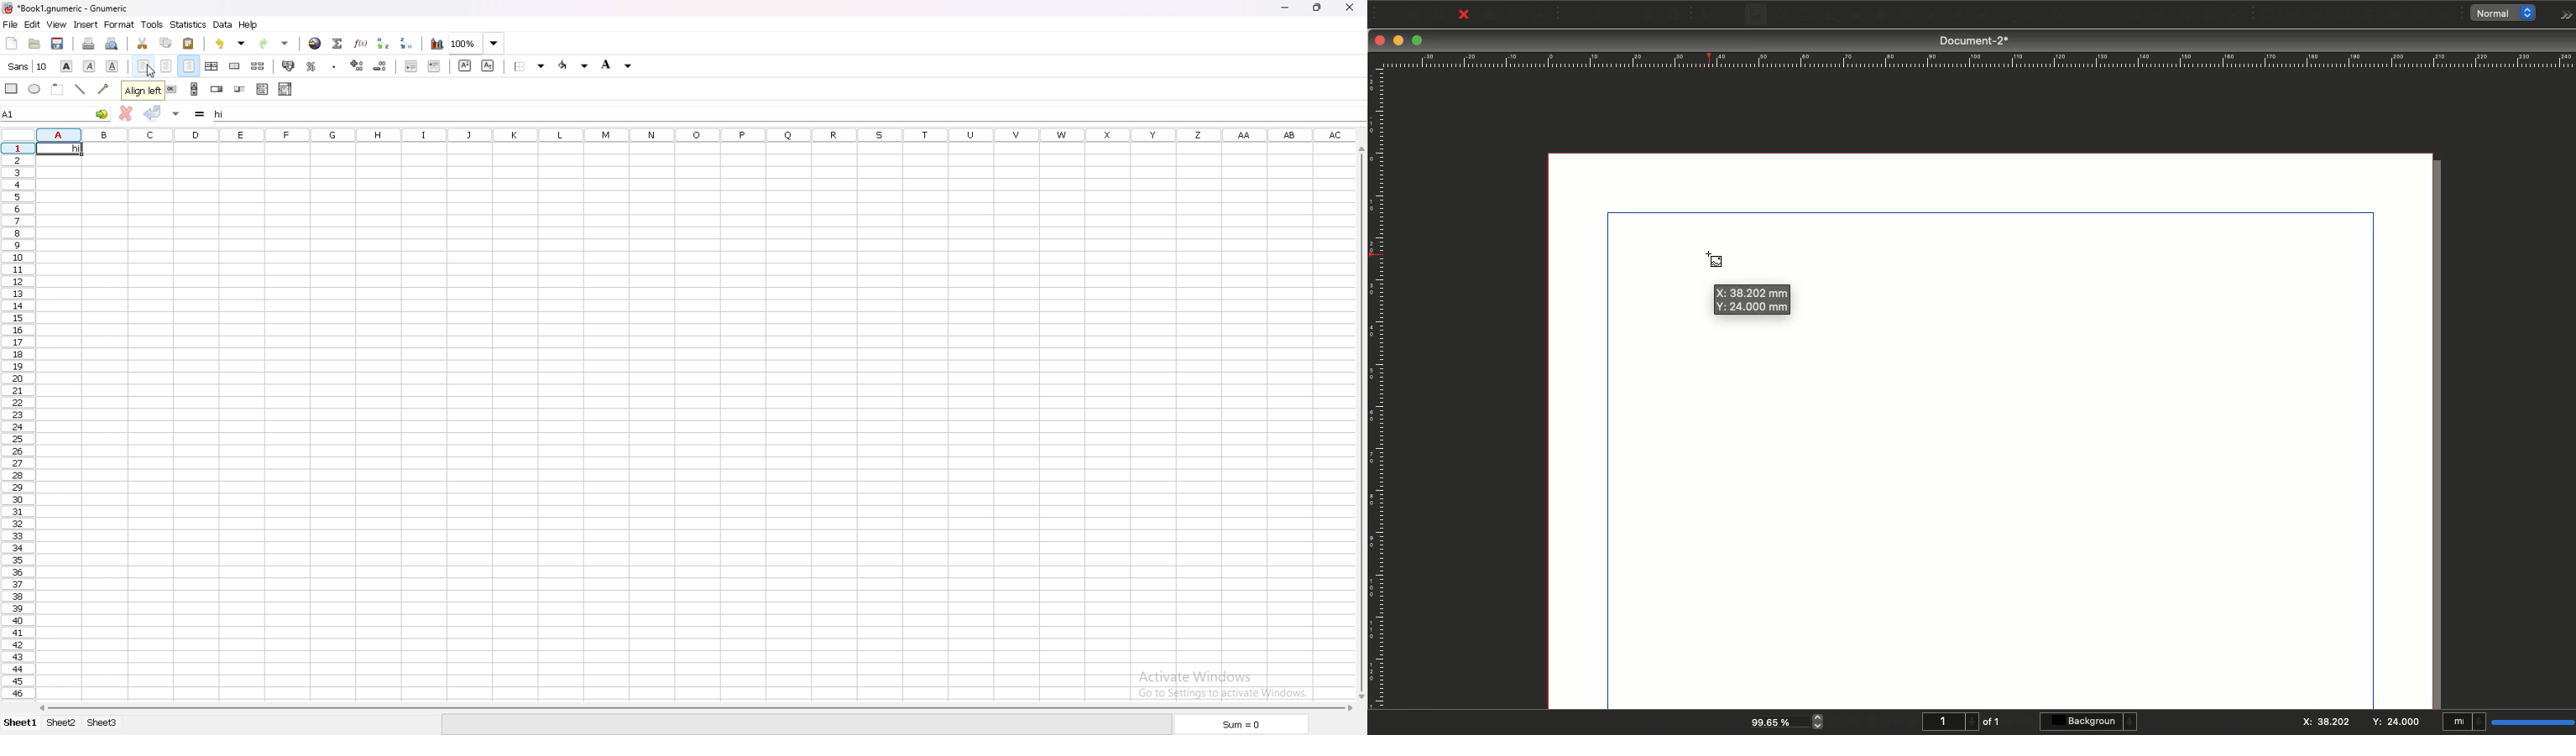  Describe the element at coordinates (1285, 9) in the screenshot. I see `minimize` at that location.